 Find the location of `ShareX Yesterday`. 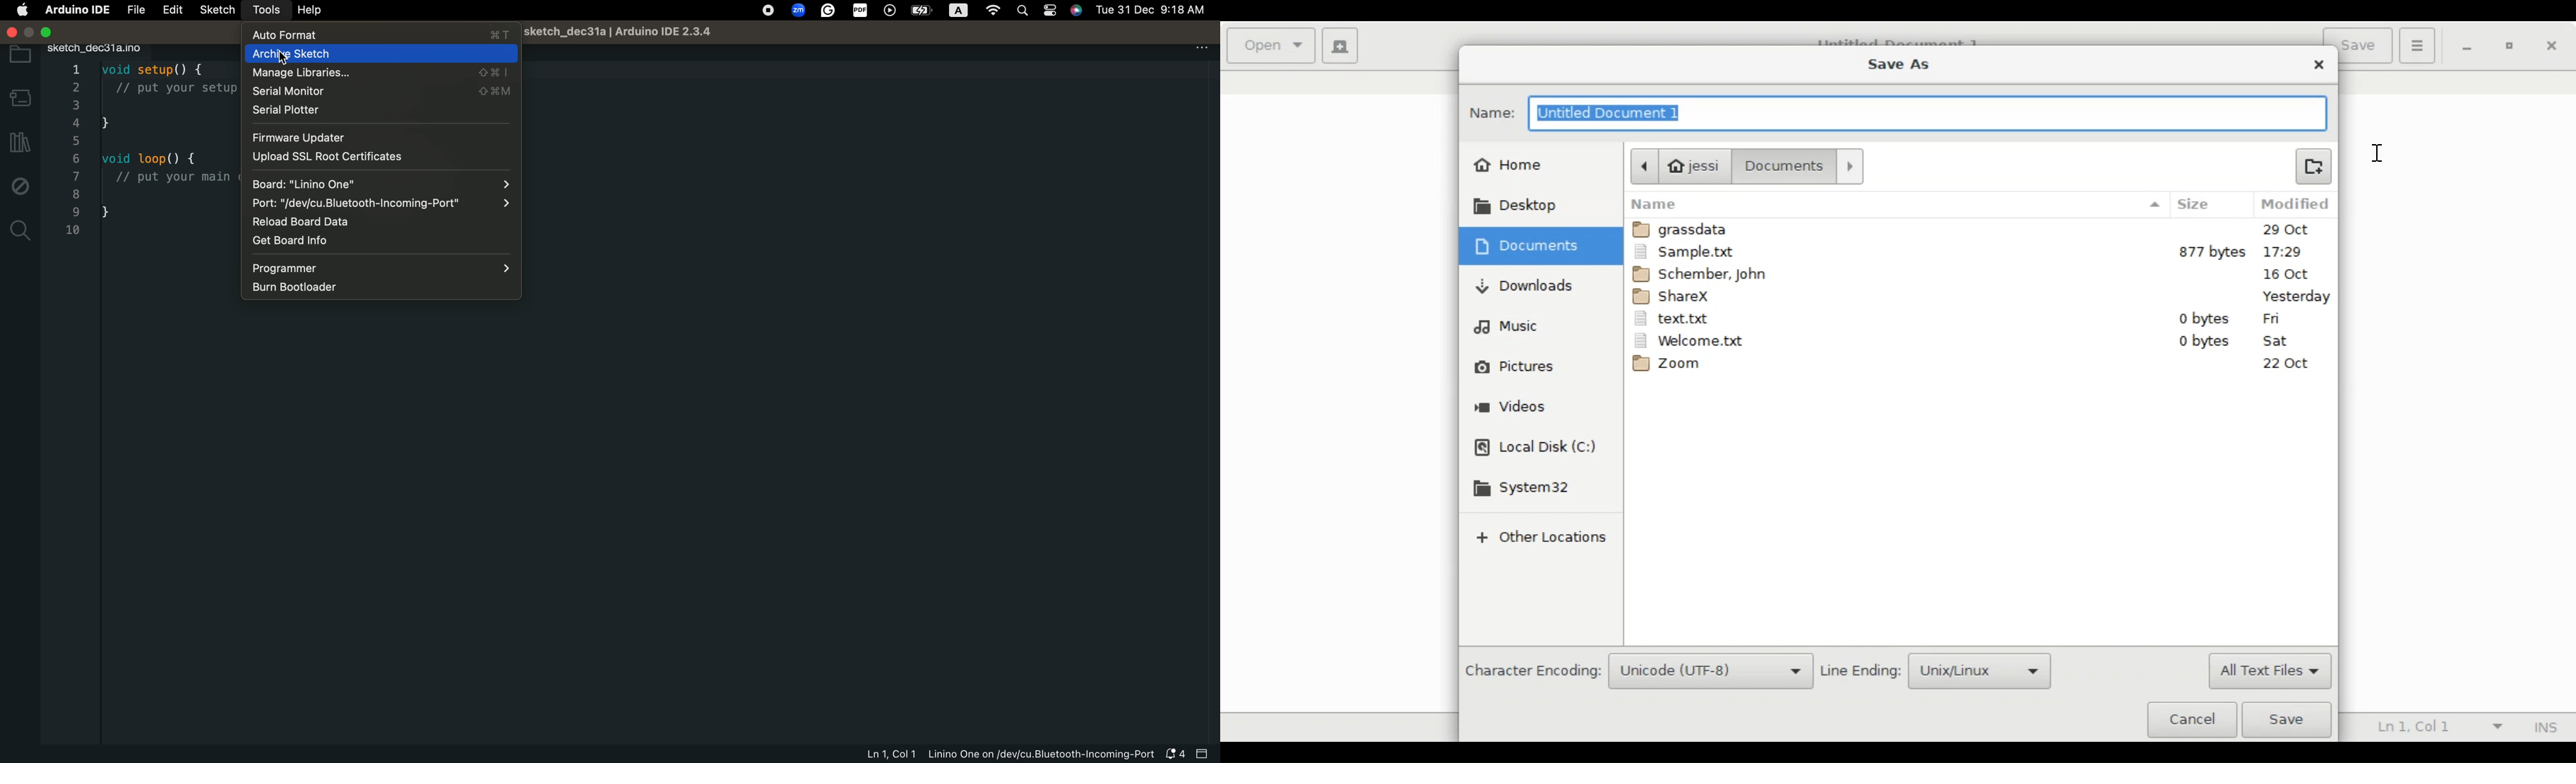

ShareX Yesterday is located at coordinates (1980, 295).